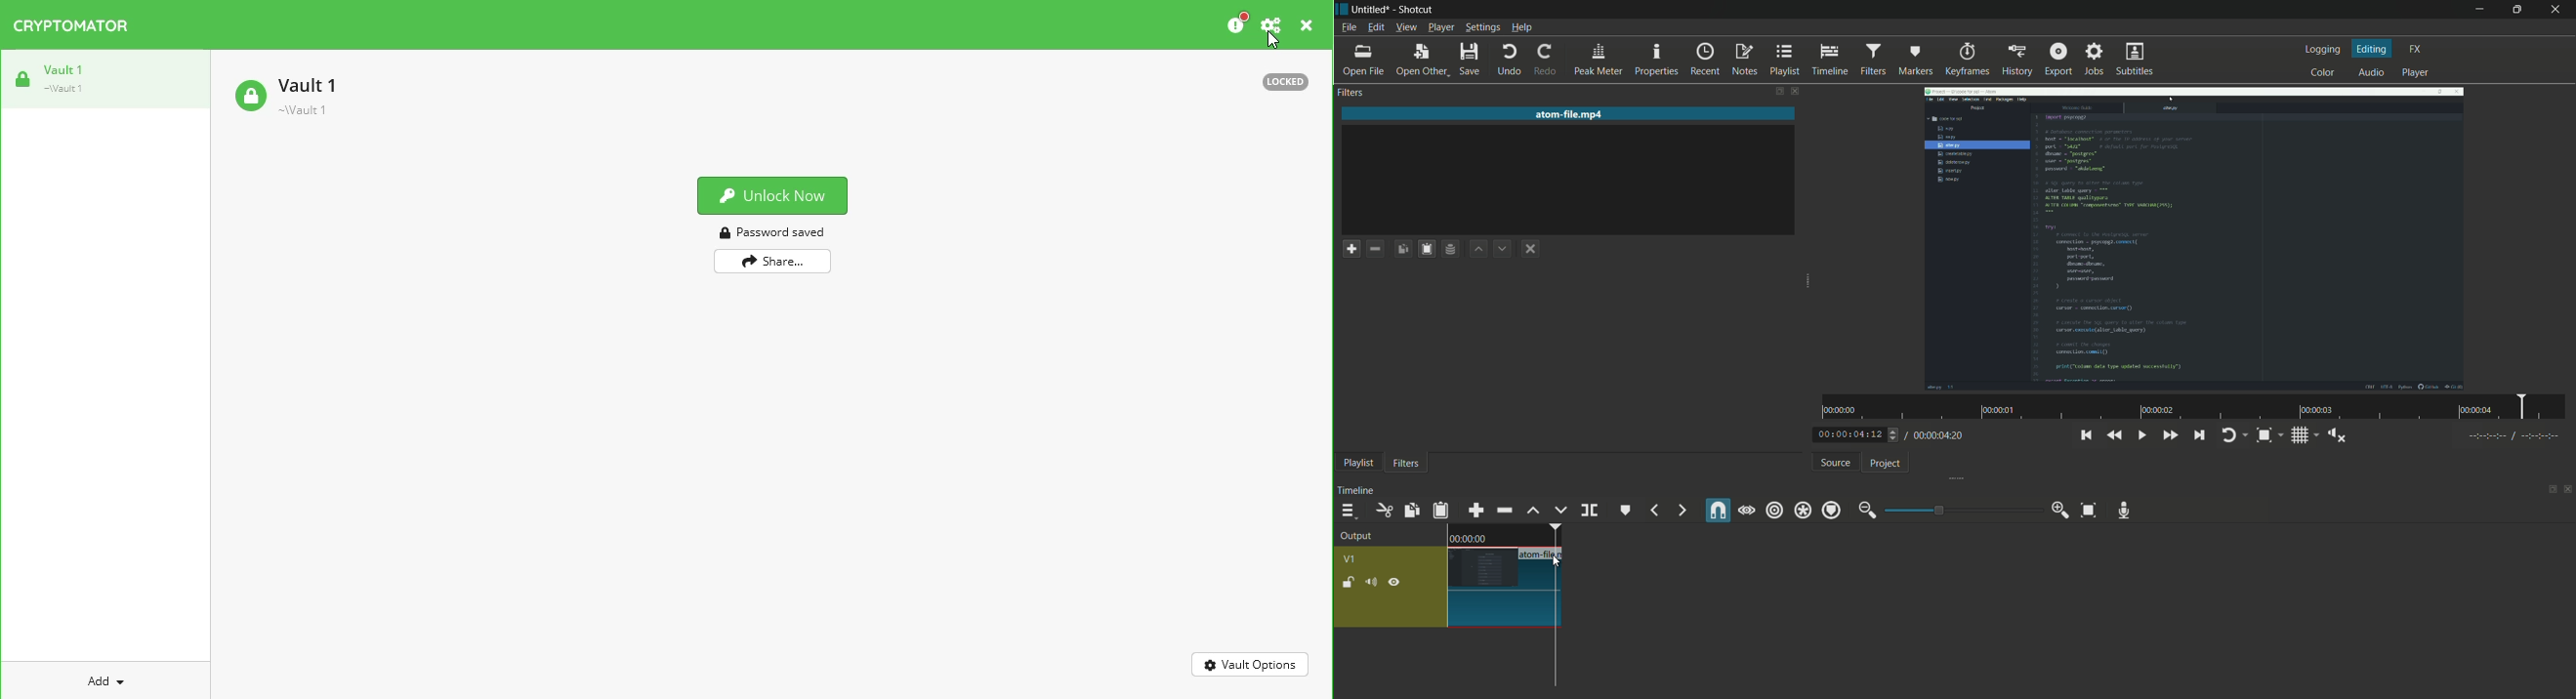 Image resolution: width=2576 pixels, height=700 pixels. I want to click on paste, so click(1426, 250).